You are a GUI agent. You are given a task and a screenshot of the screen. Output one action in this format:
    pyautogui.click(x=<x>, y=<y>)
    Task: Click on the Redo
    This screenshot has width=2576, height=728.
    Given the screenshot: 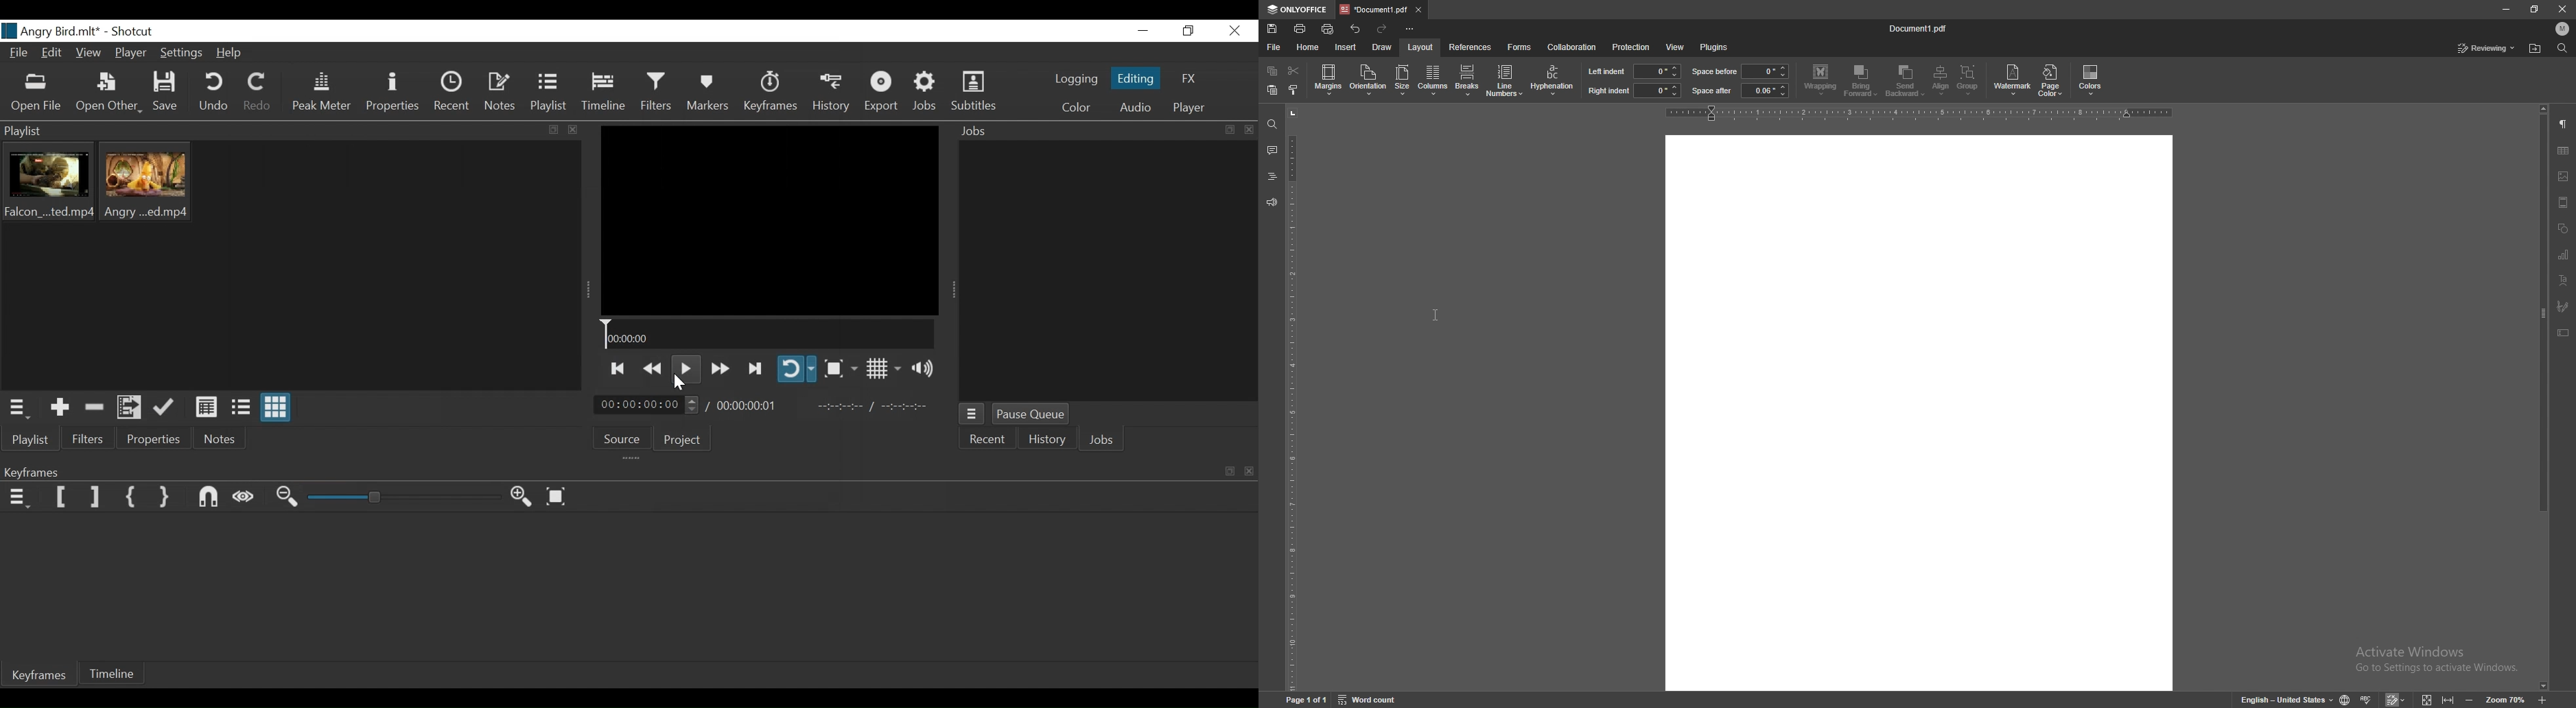 What is the action you would take?
    pyautogui.click(x=260, y=94)
    